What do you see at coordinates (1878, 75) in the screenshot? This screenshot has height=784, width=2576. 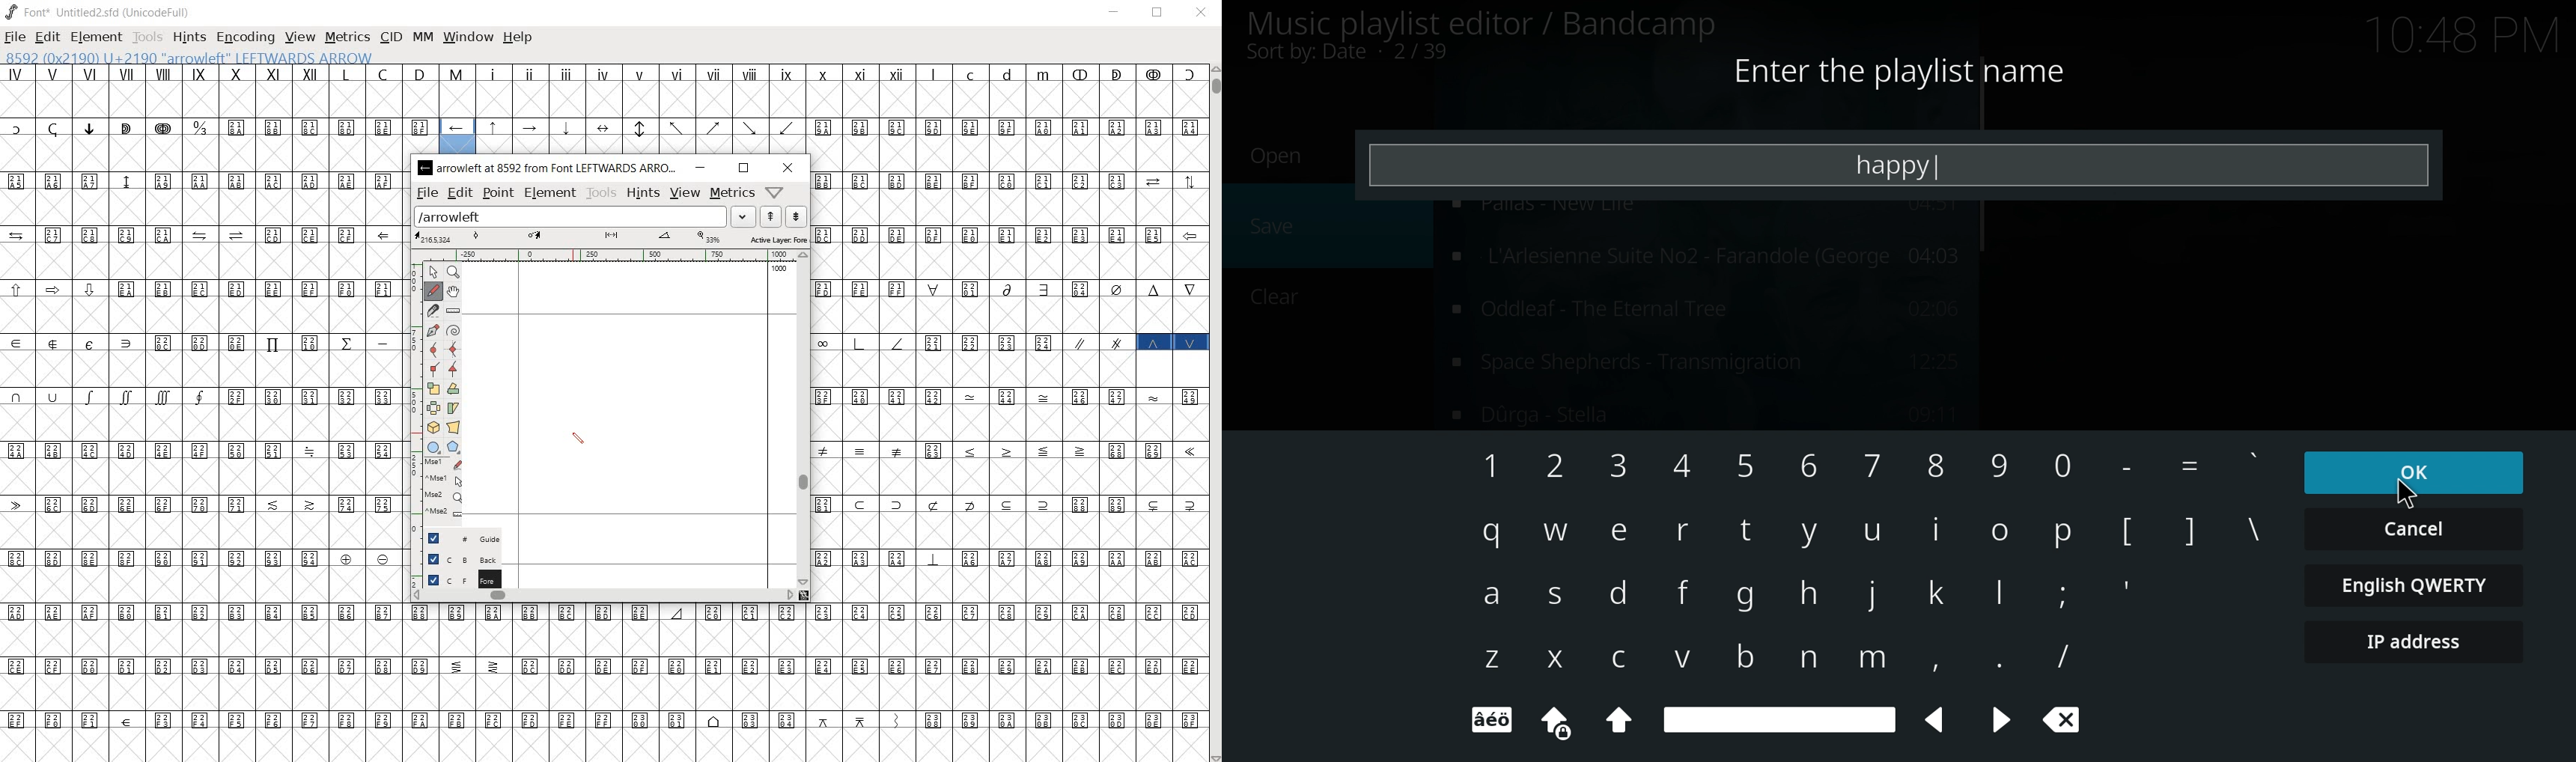 I see `Enter the playlist name` at bounding box center [1878, 75].